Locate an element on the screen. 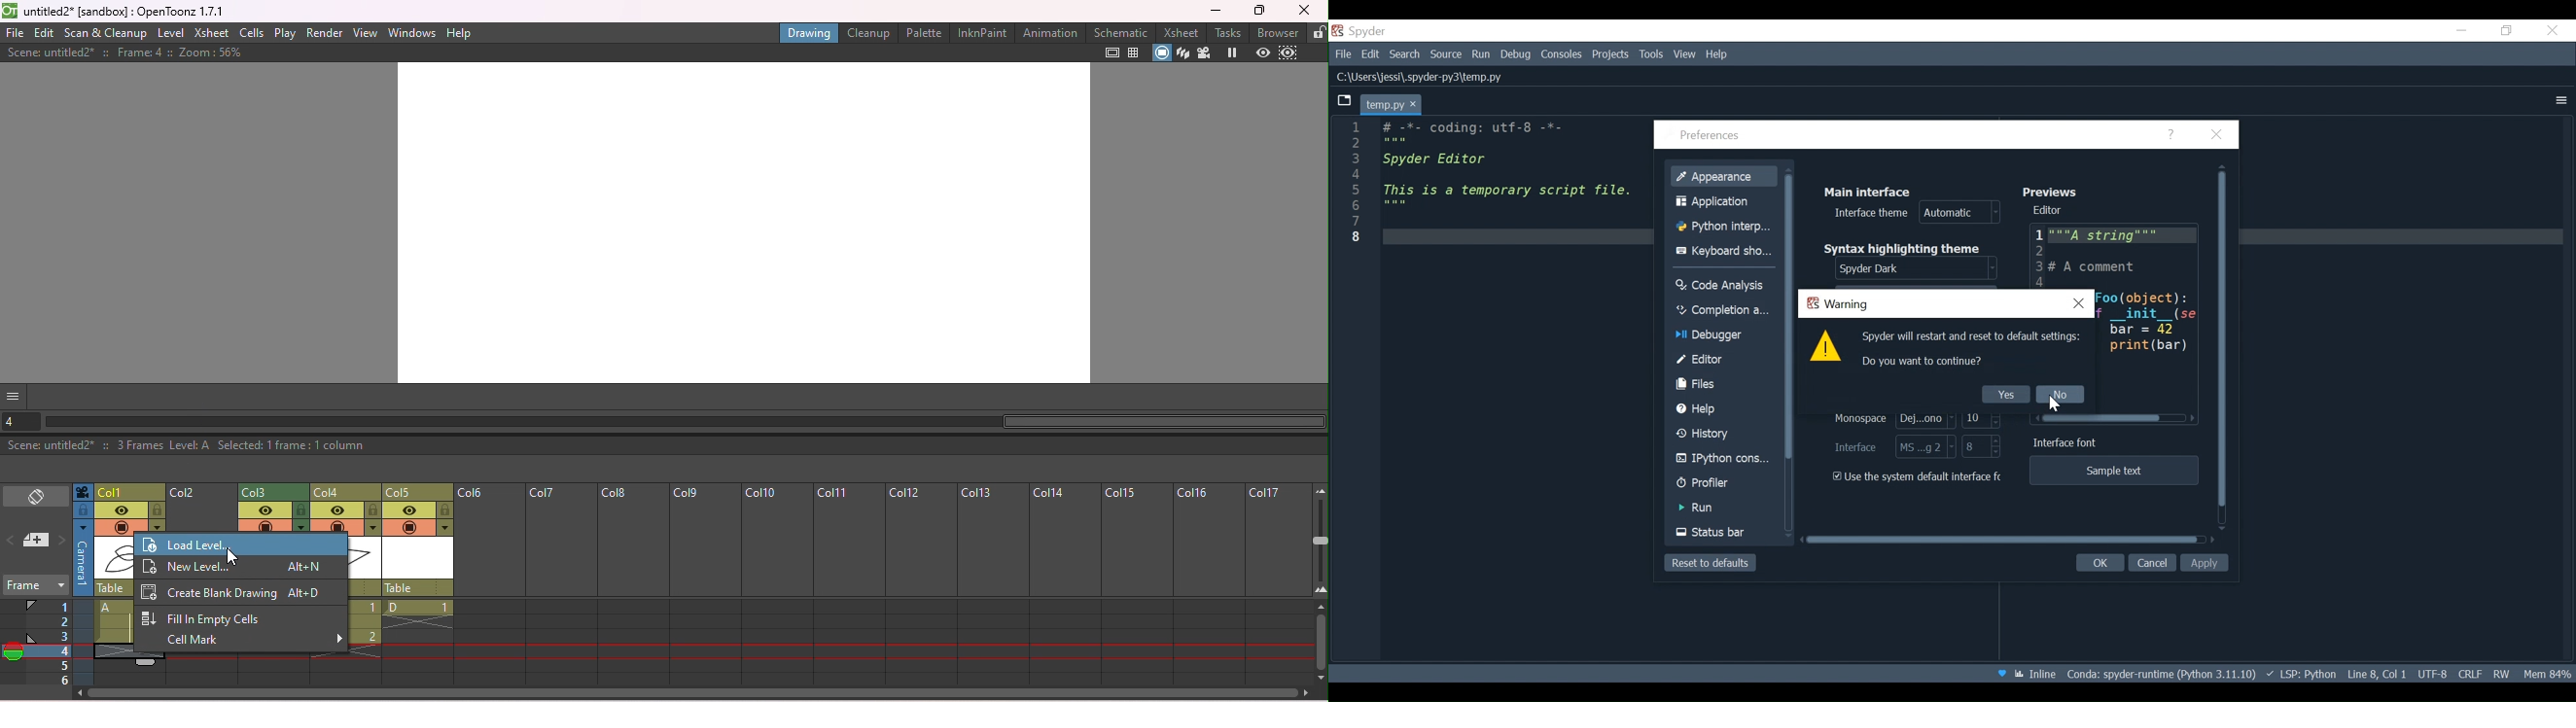  Cleanup is located at coordinates (871, 32).